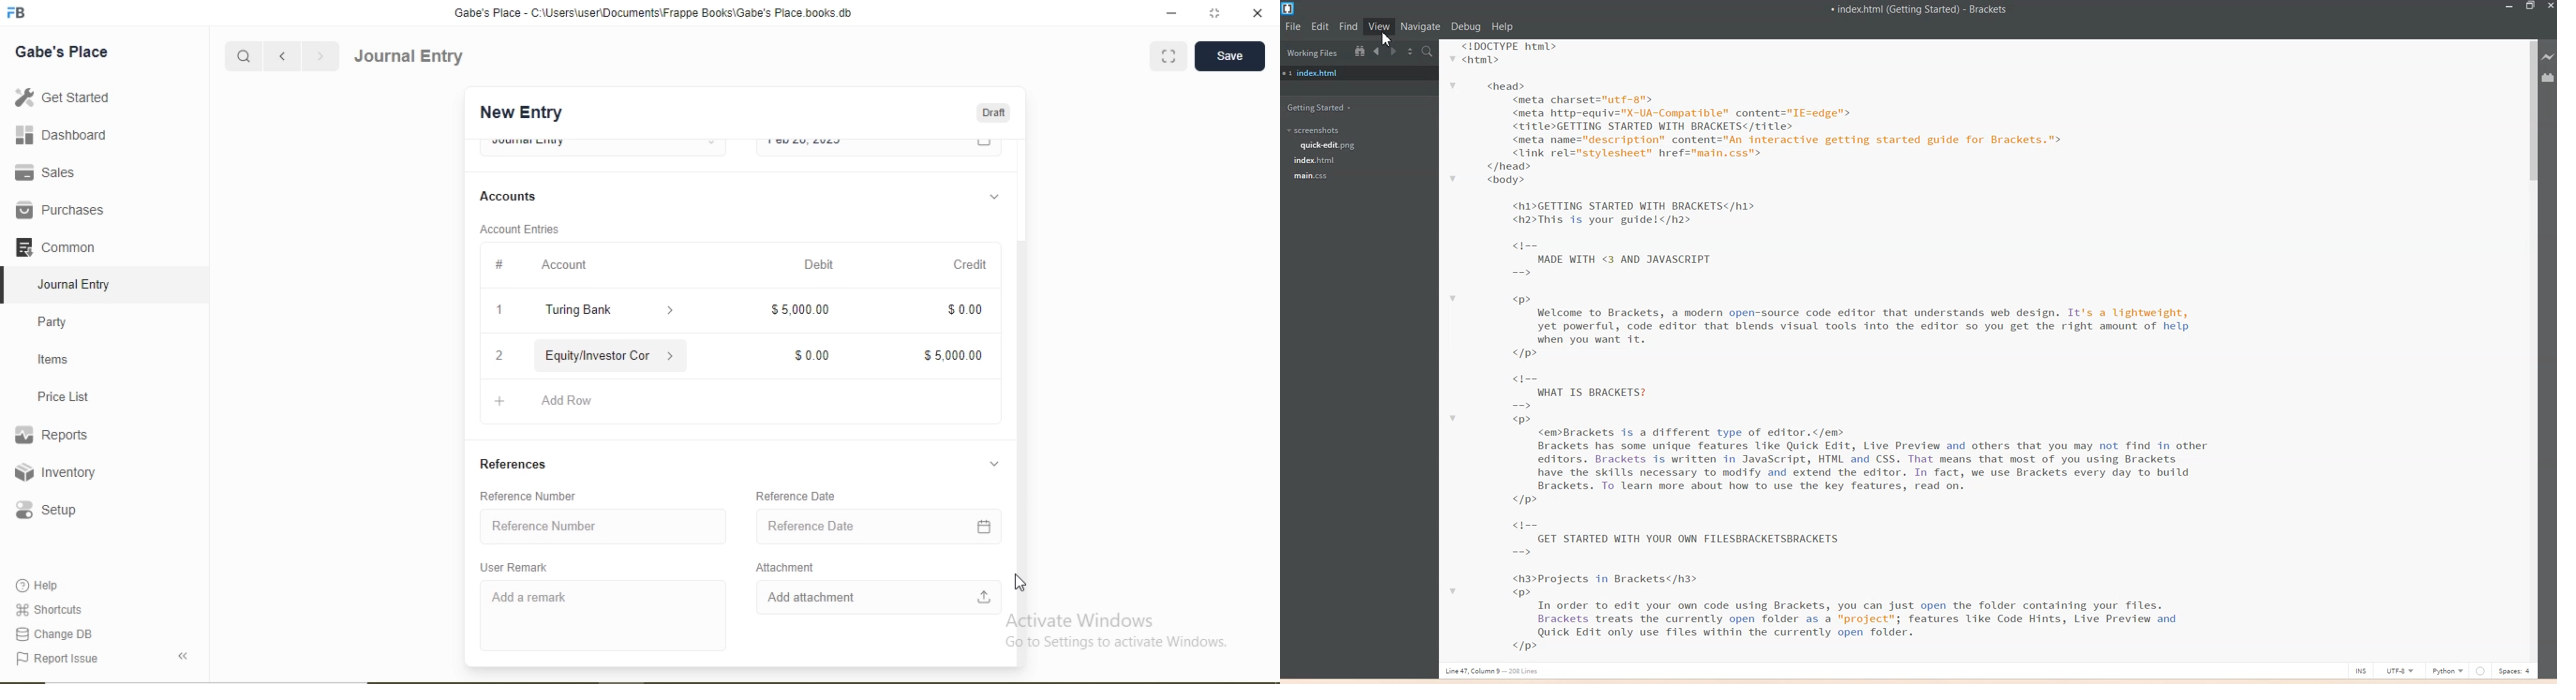  What do you see at coordinates (952, 356) in the screenshot?
I see `$5,000.00` at bounding box center [952, 356].